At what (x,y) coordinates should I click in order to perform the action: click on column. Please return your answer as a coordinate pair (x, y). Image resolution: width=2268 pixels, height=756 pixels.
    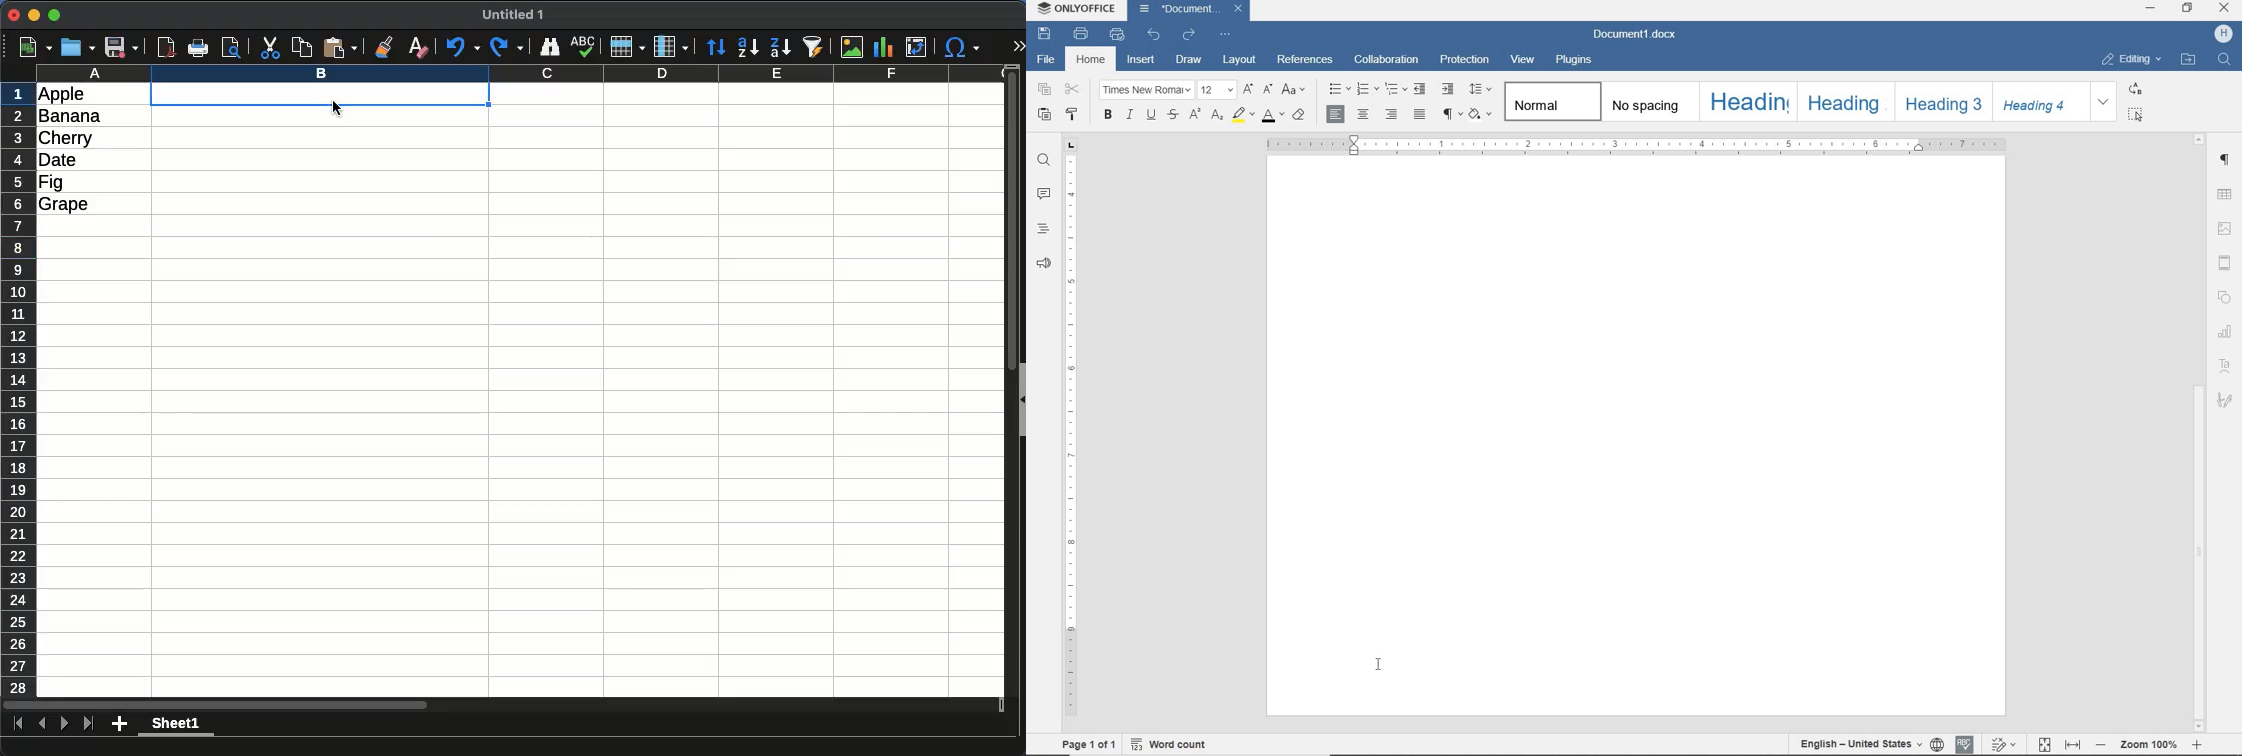
    Looking at the image, I should click on (521, 73).